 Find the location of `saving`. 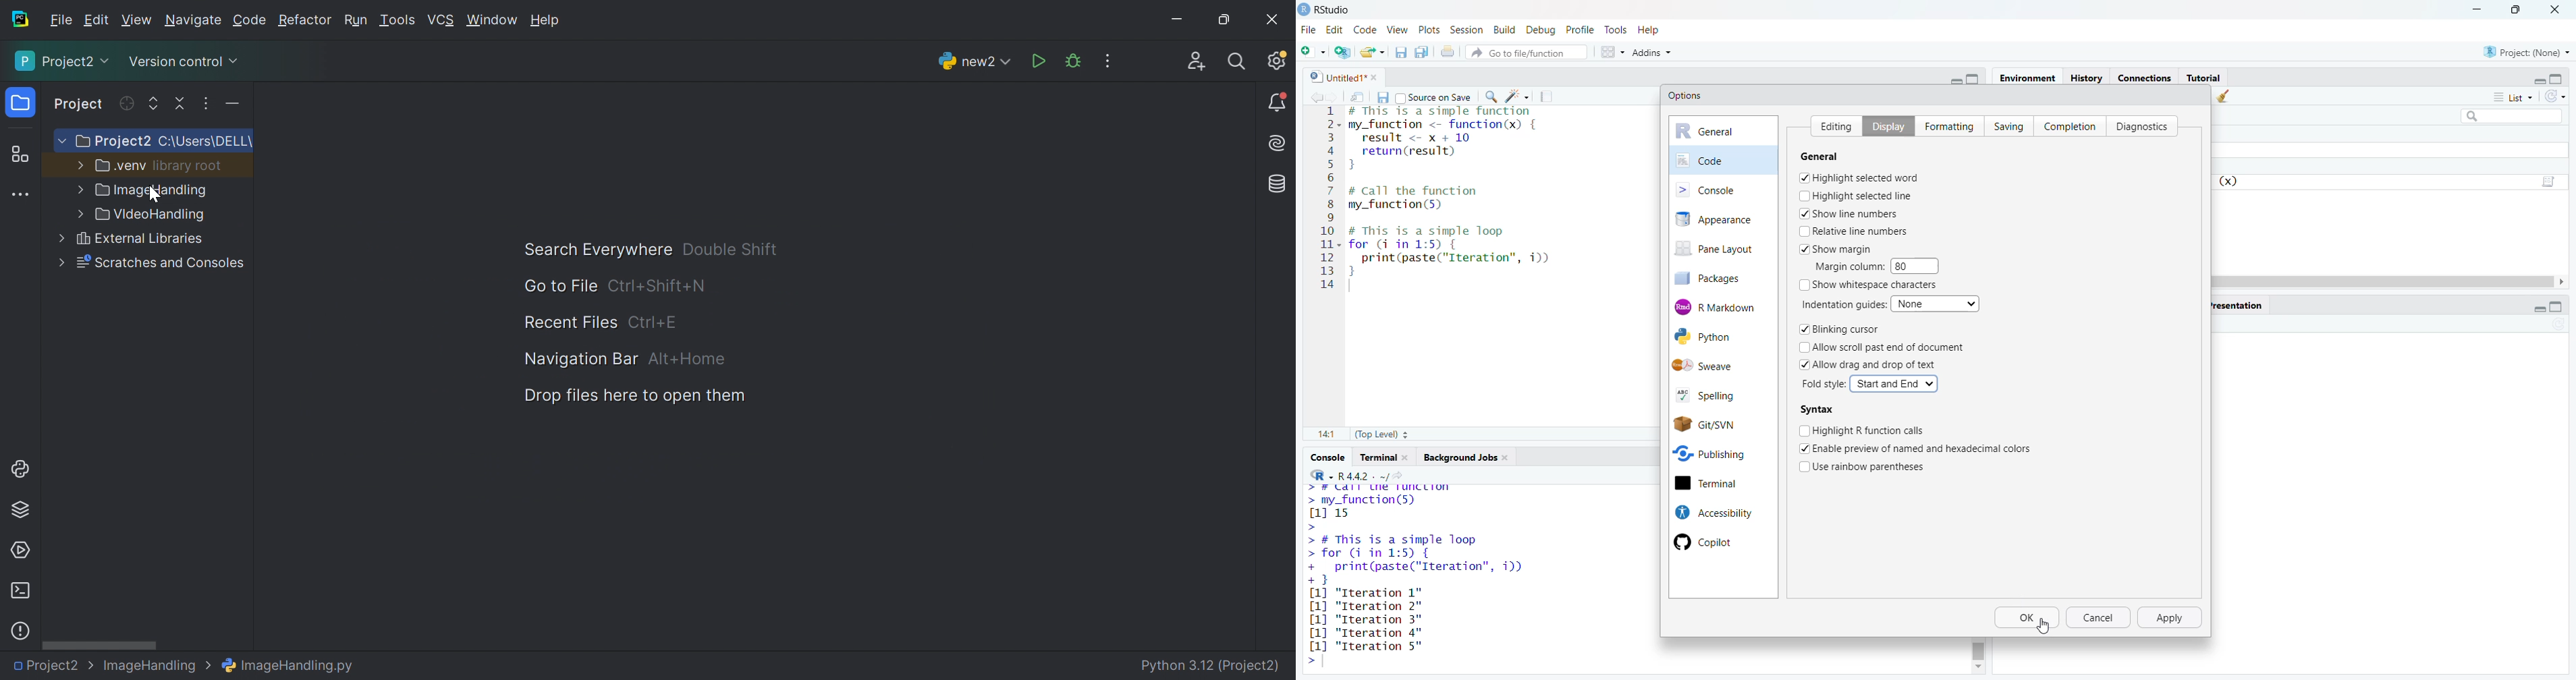

saving is located at coordinates (2004, 125).